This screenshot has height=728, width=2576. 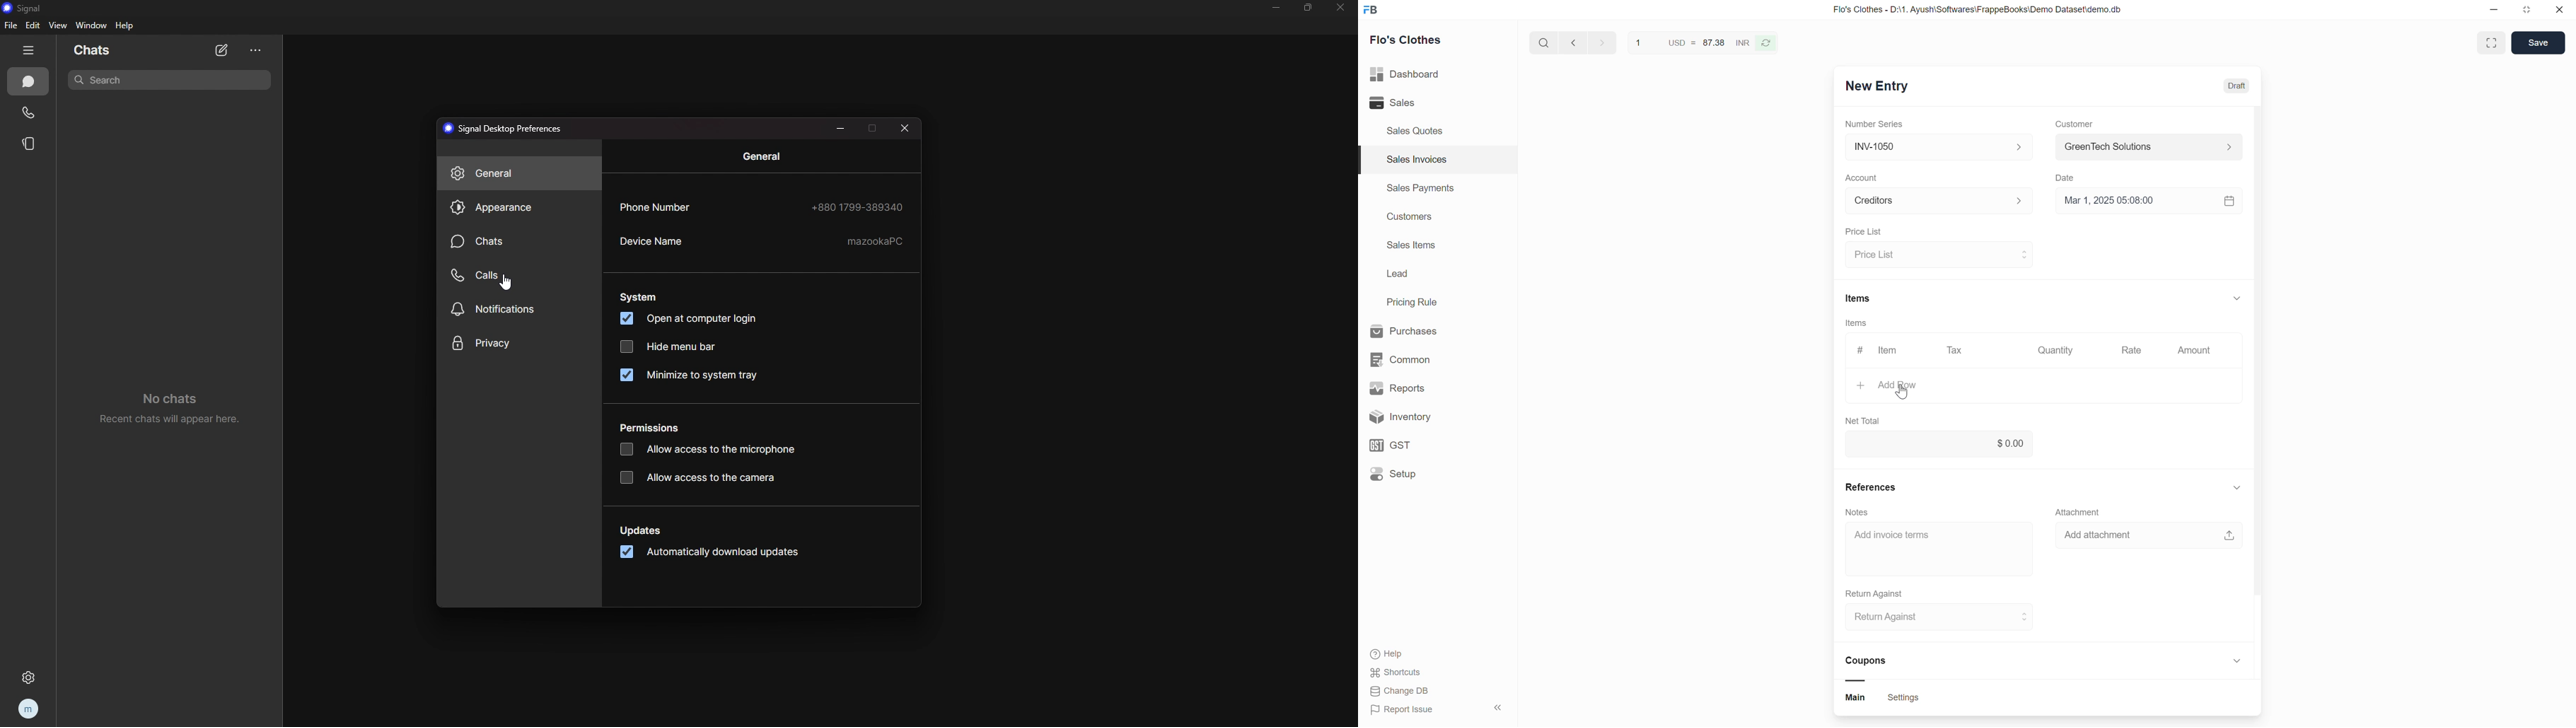 What do you see at coordinates (1422, 74) in the screenshot?
I see `Dashboard ` at bounding box center [1422, 74].